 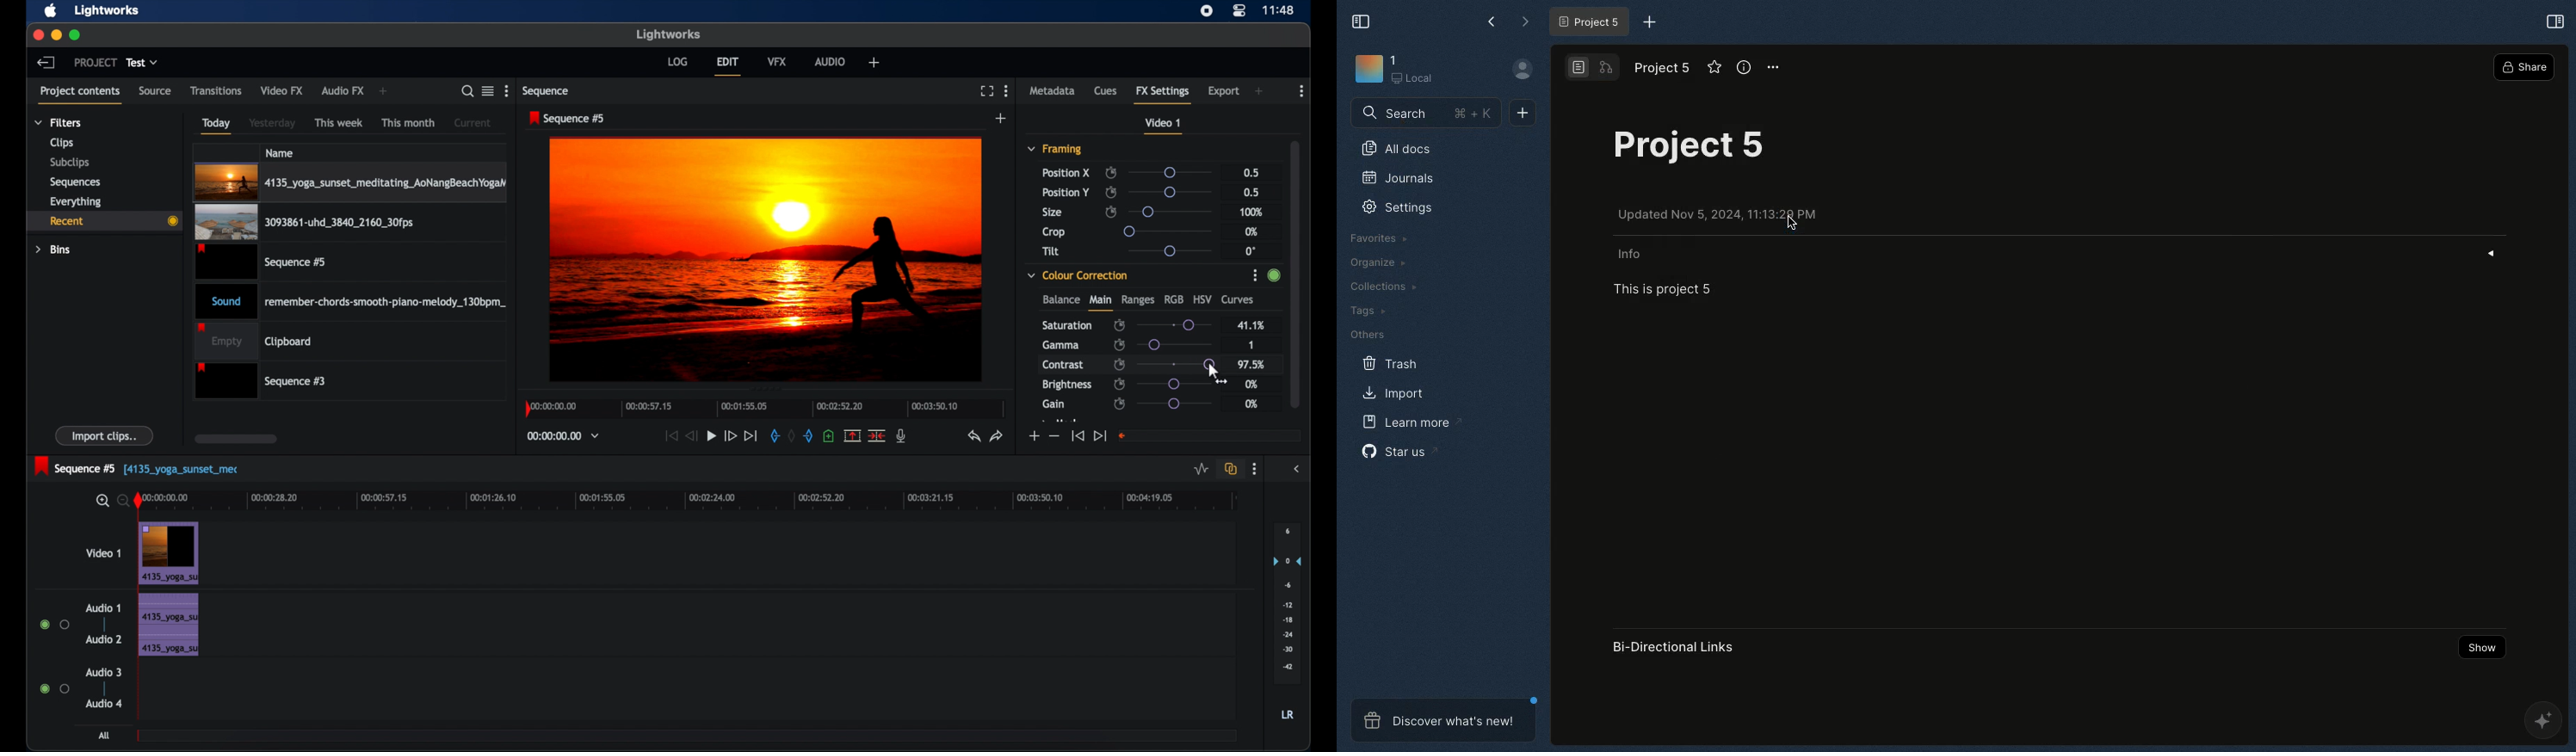 What do you see at coordinates (107, 11) in the screenshot?
I see `lightworks` at bounding box center [107, 11].